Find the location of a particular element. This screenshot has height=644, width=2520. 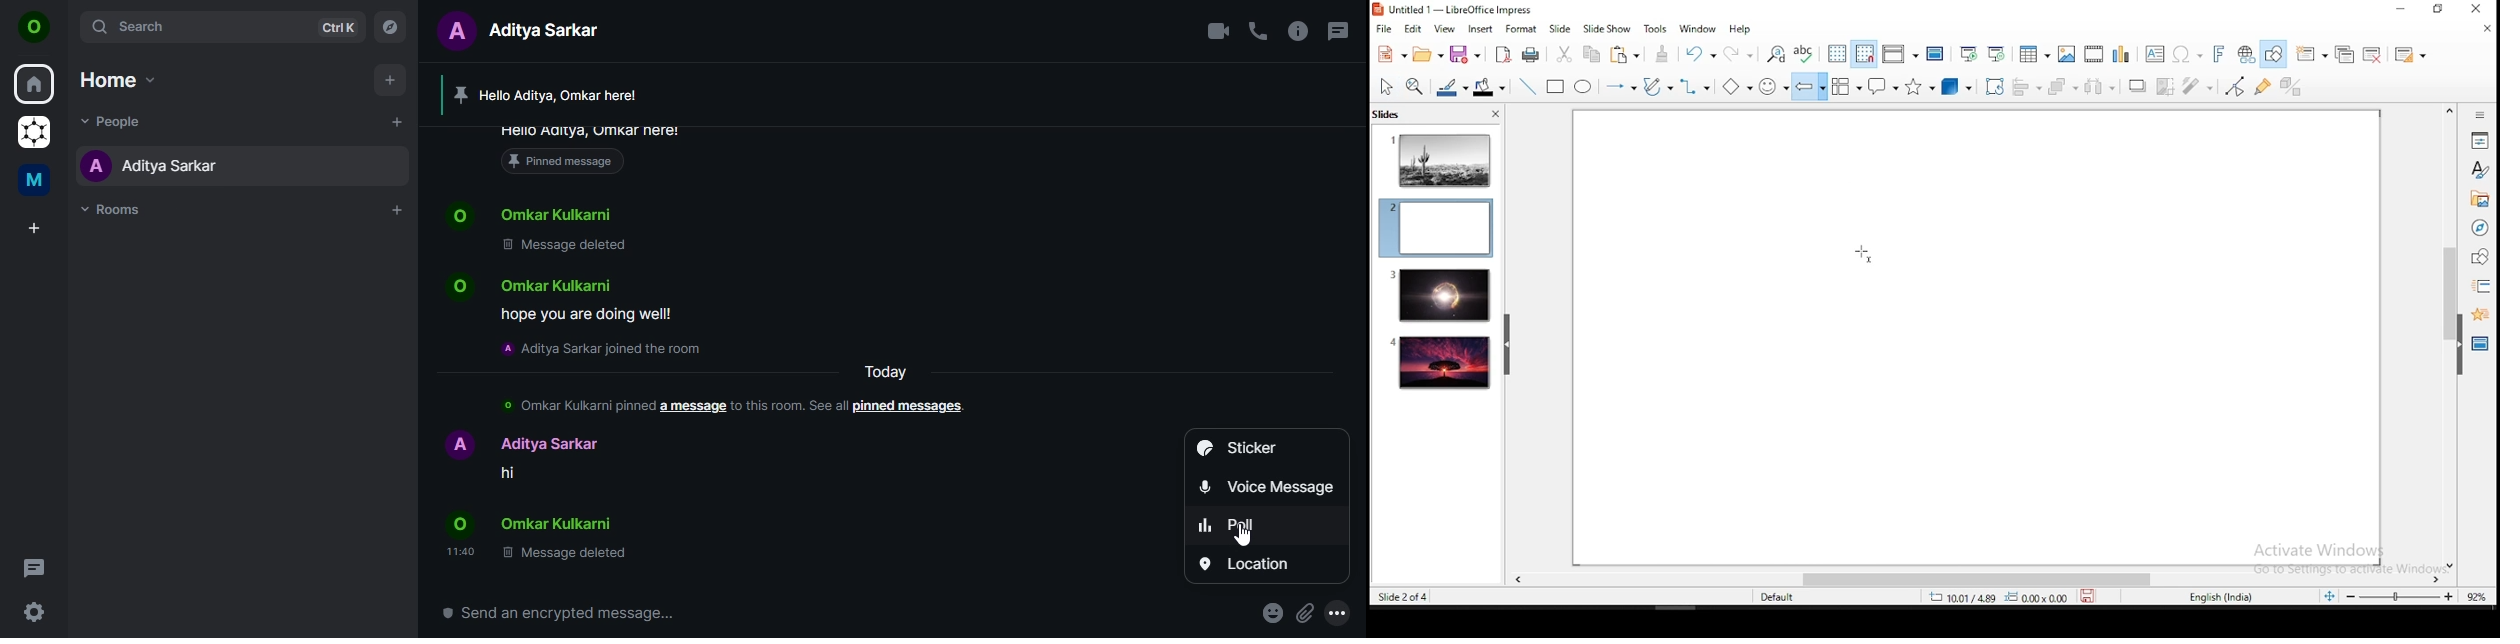

fit to screen is located at coordinates (2329, 597).